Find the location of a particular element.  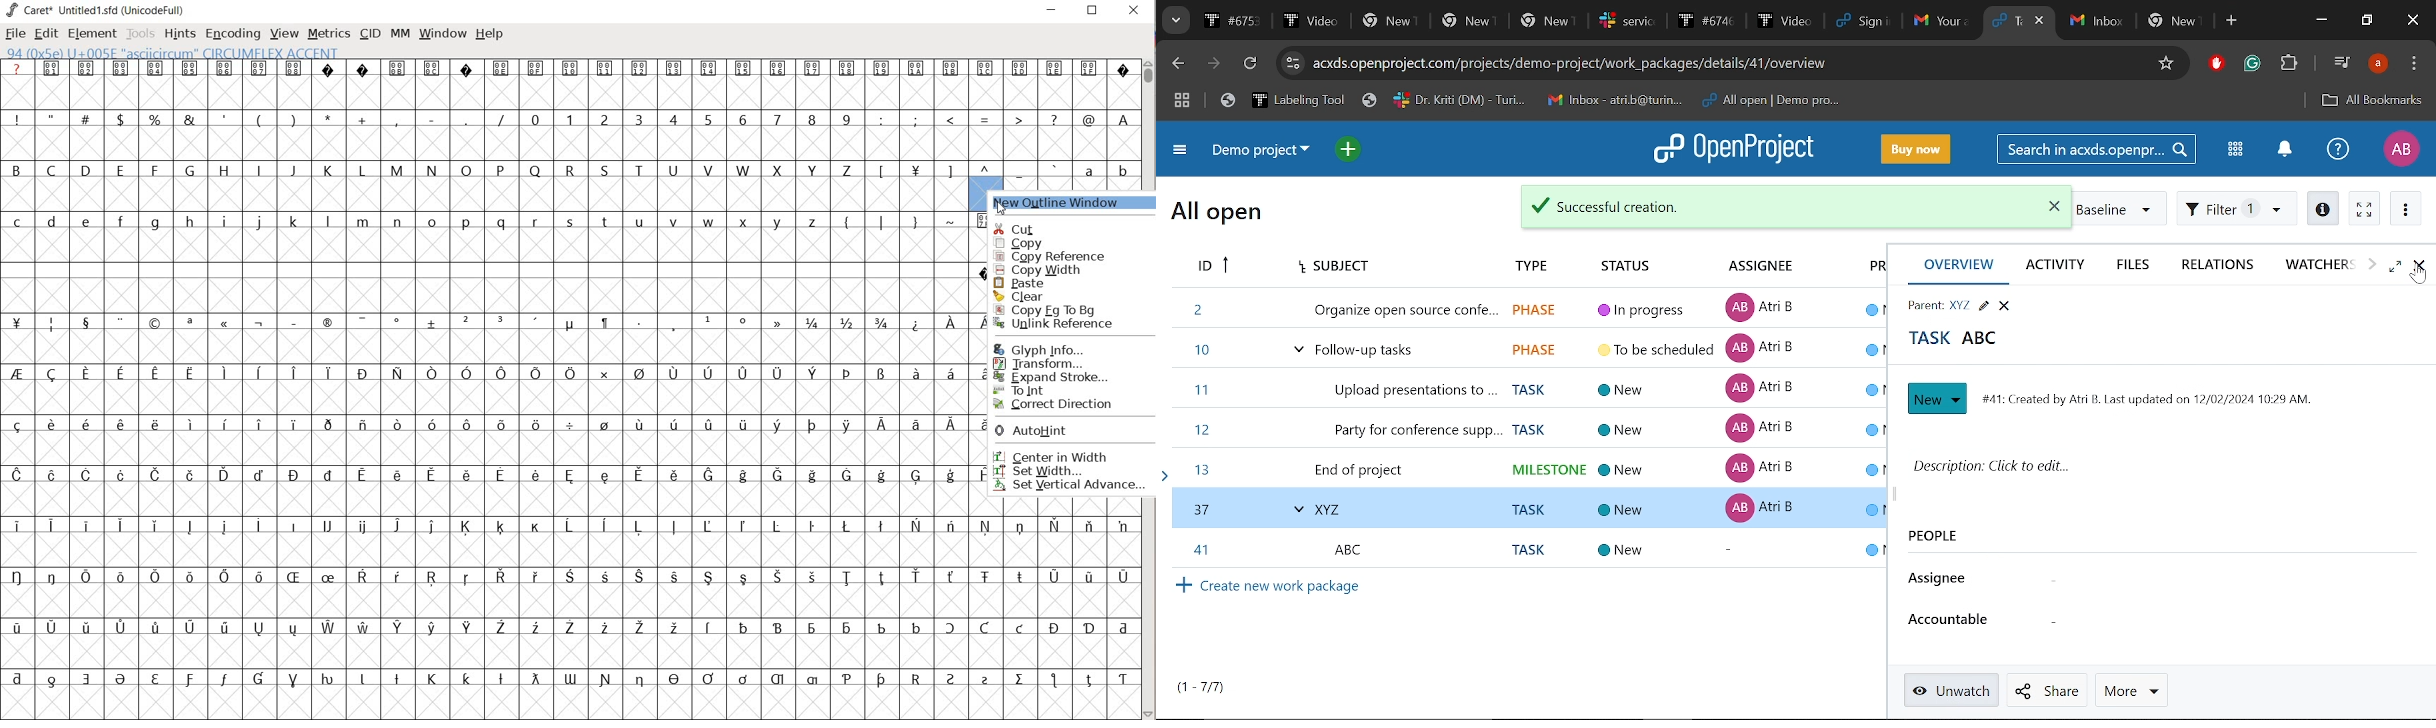

set width is located at coordinates (1061, 472).